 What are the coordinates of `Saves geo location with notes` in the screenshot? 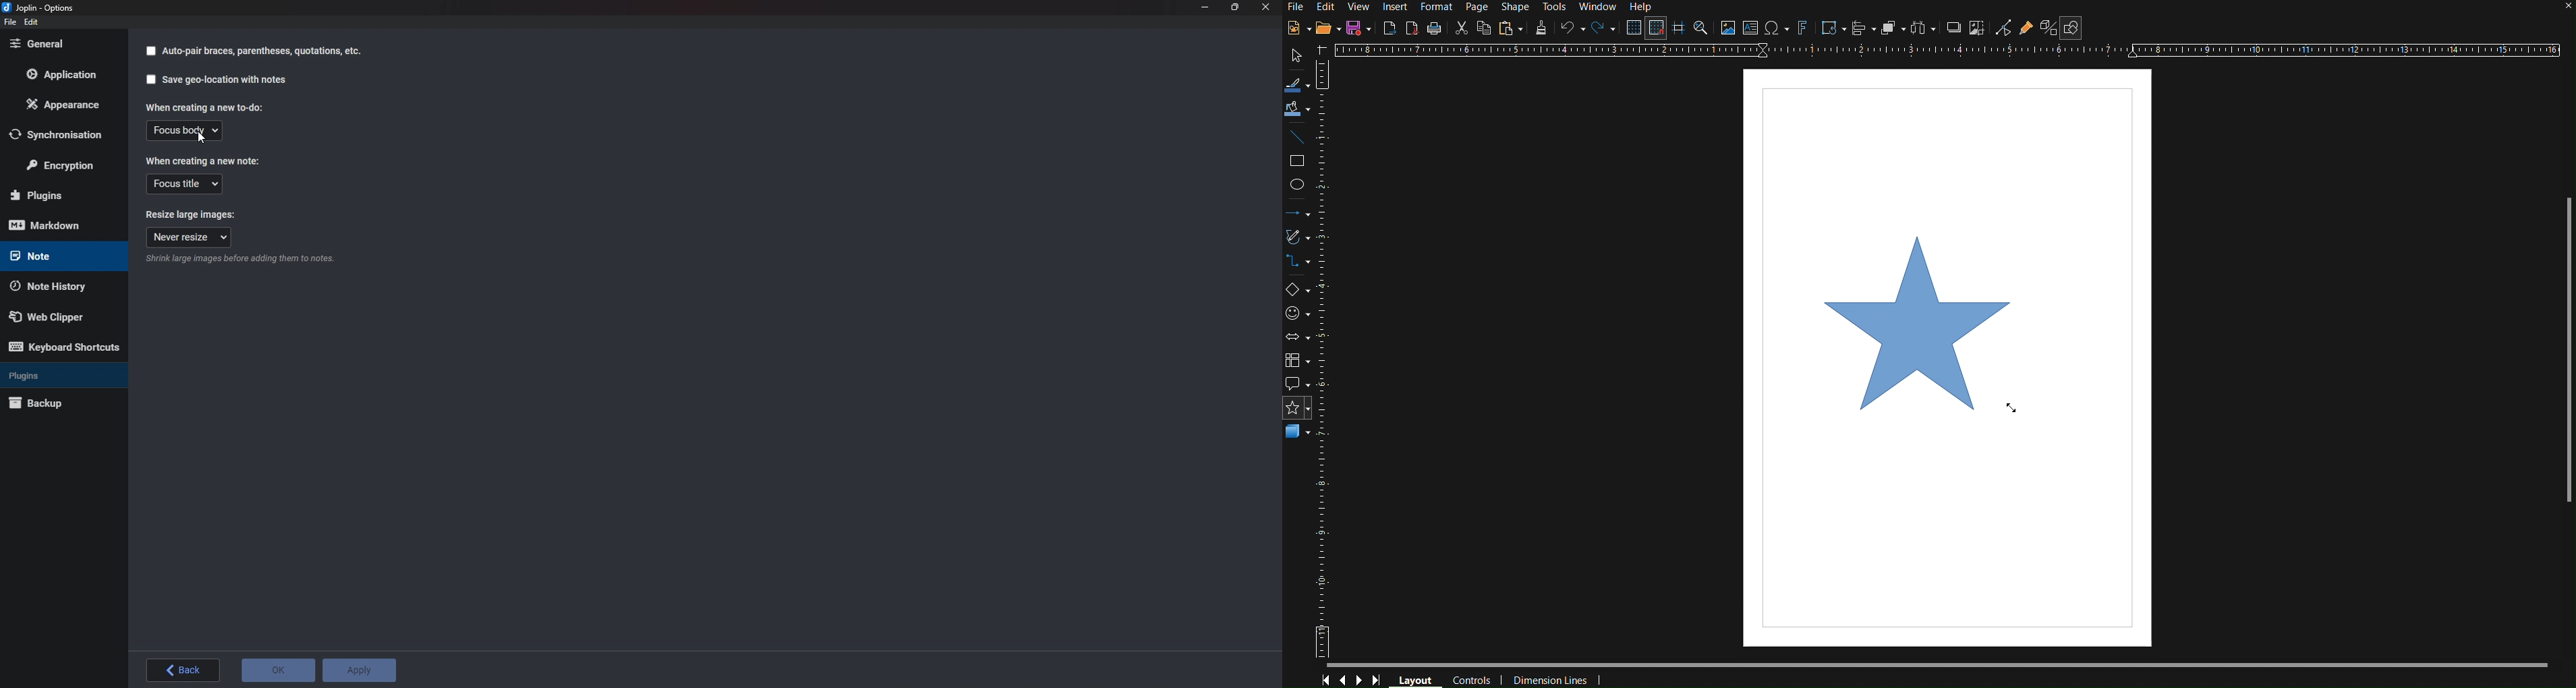 It's located at (226, 80).